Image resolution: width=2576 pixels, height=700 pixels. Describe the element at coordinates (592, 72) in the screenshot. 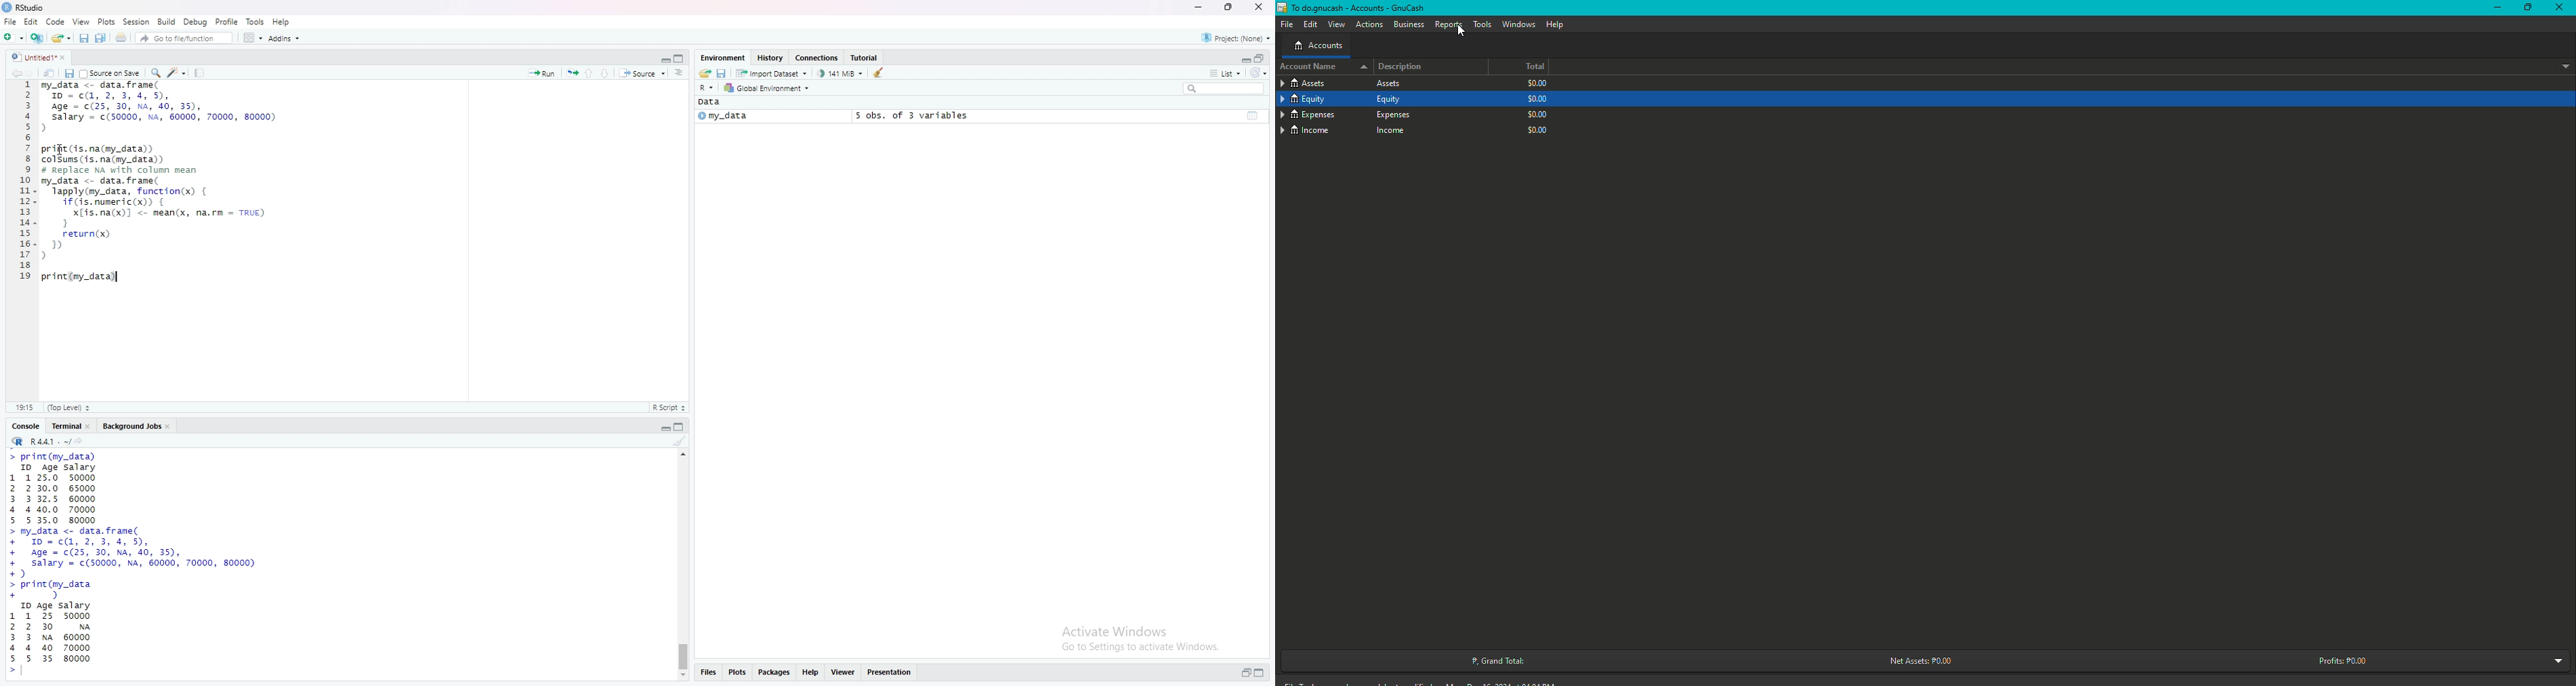

I see `go to the previous section` at that location.